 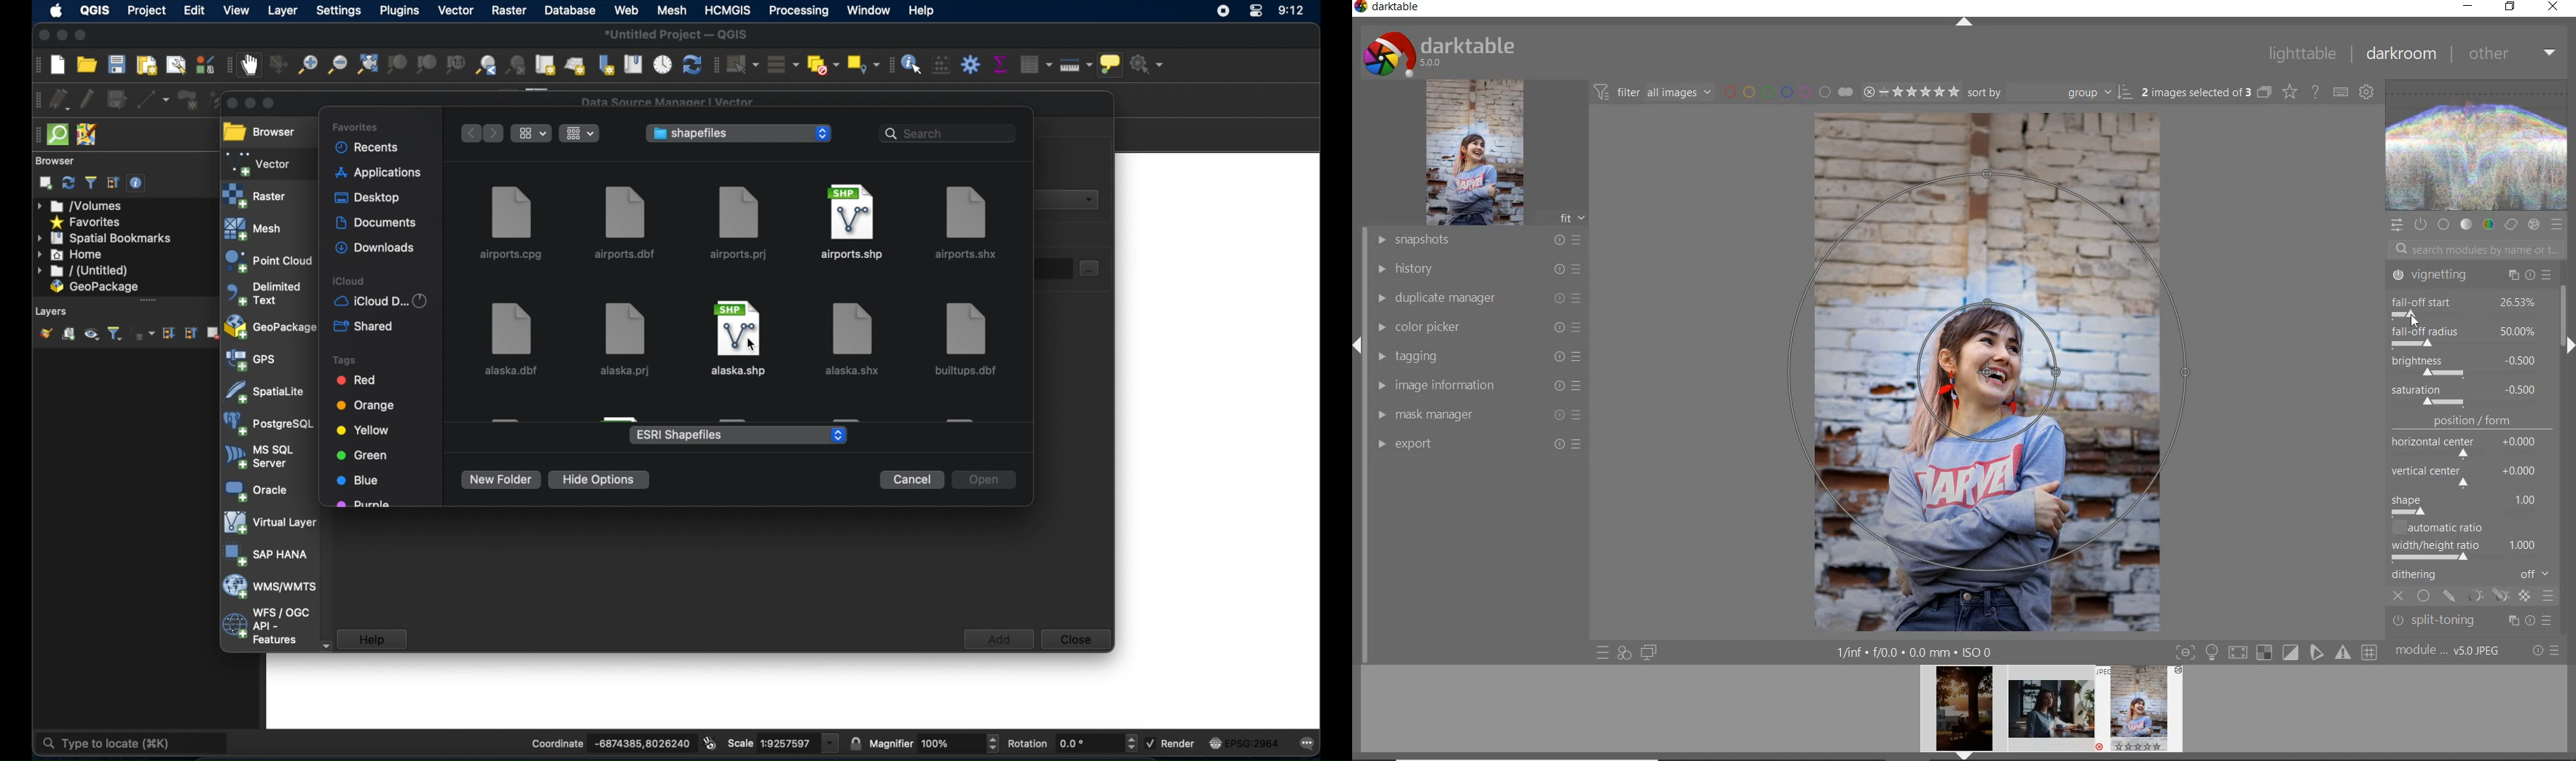 What do you see at coordinates (2469, 625) in the screenshot?
I see `lens correction` at bounding box center [2469, 625].